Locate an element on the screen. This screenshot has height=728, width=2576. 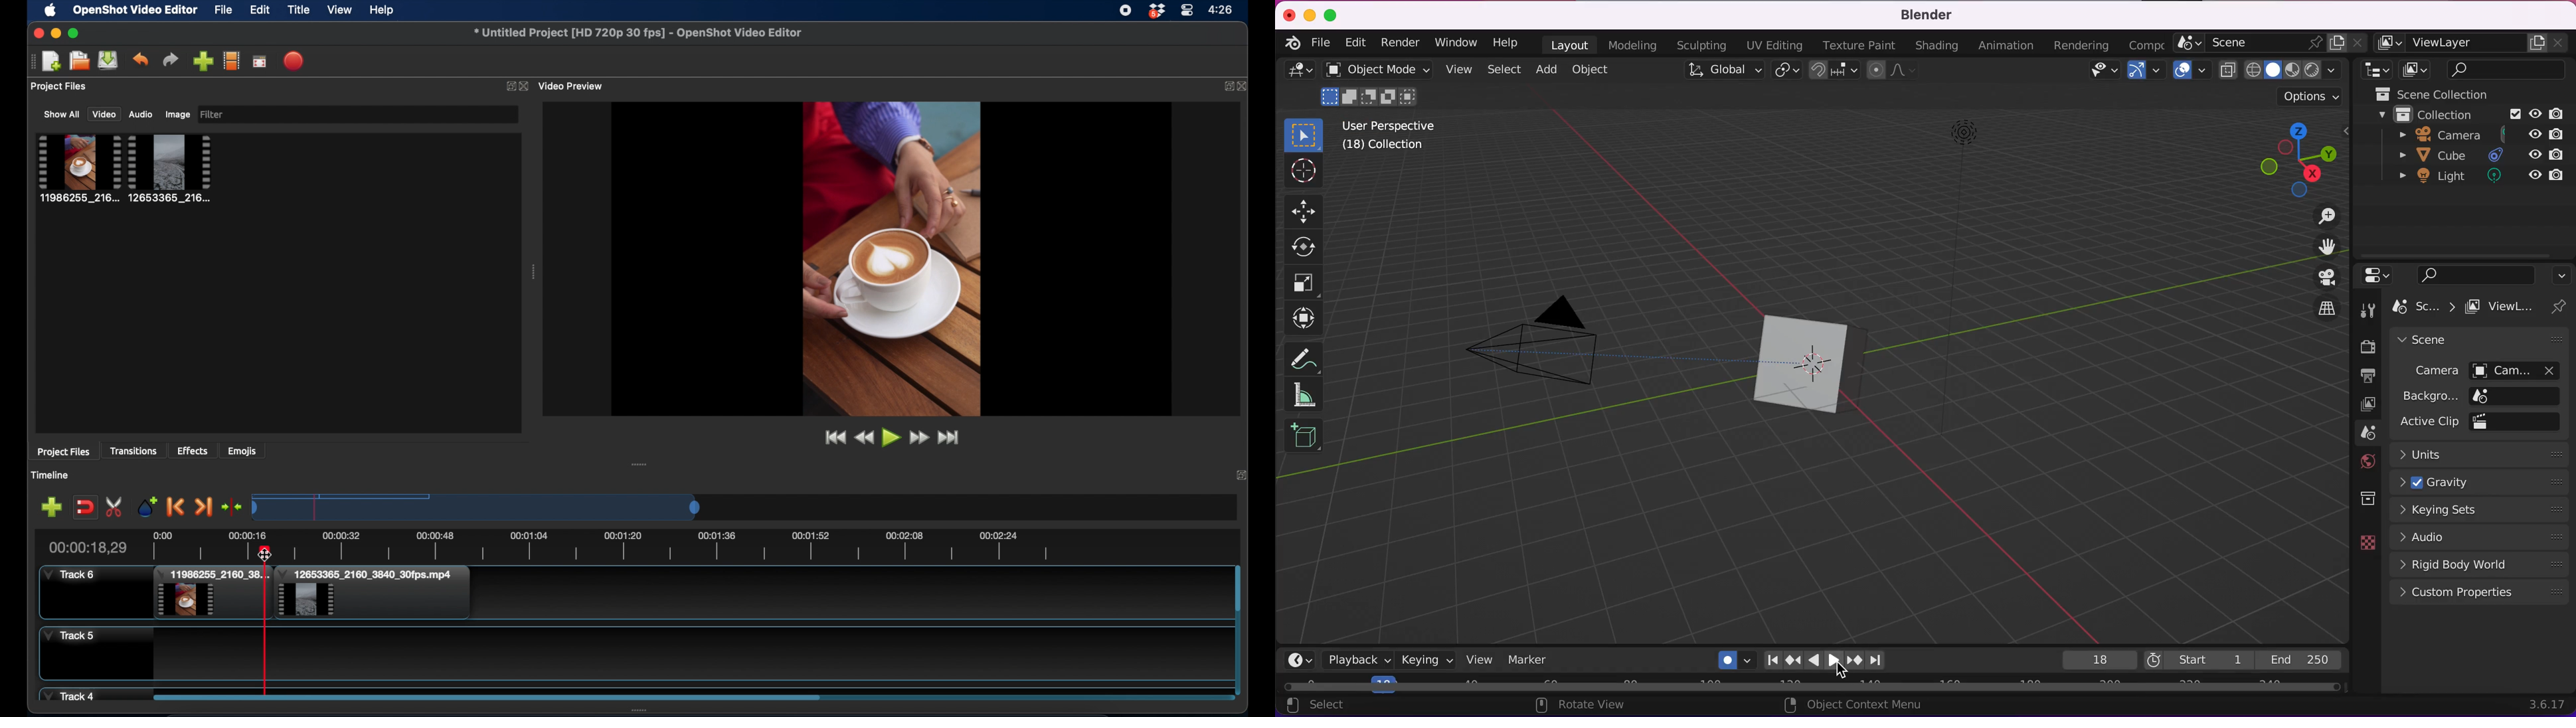
object mode is located at coordinates (1376, 85).